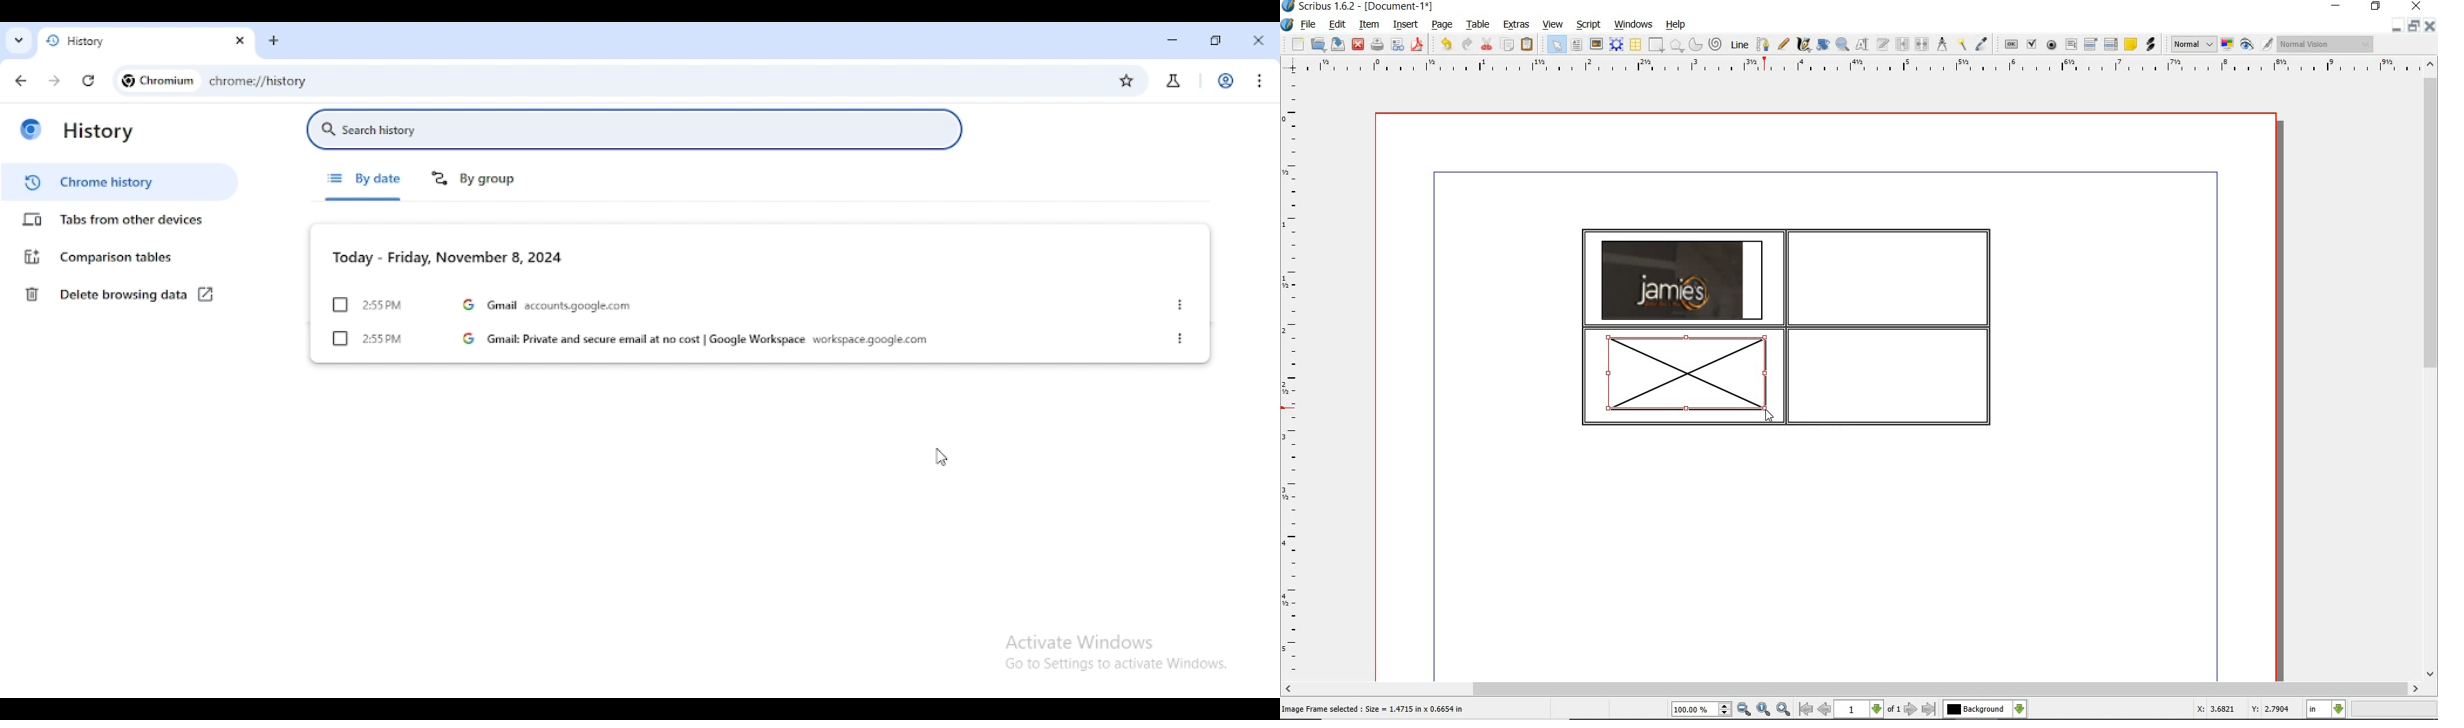 Image resolution: width=2464 pixels, height=728 pixels. I want to click on pdf text field, so click(2072, 44).